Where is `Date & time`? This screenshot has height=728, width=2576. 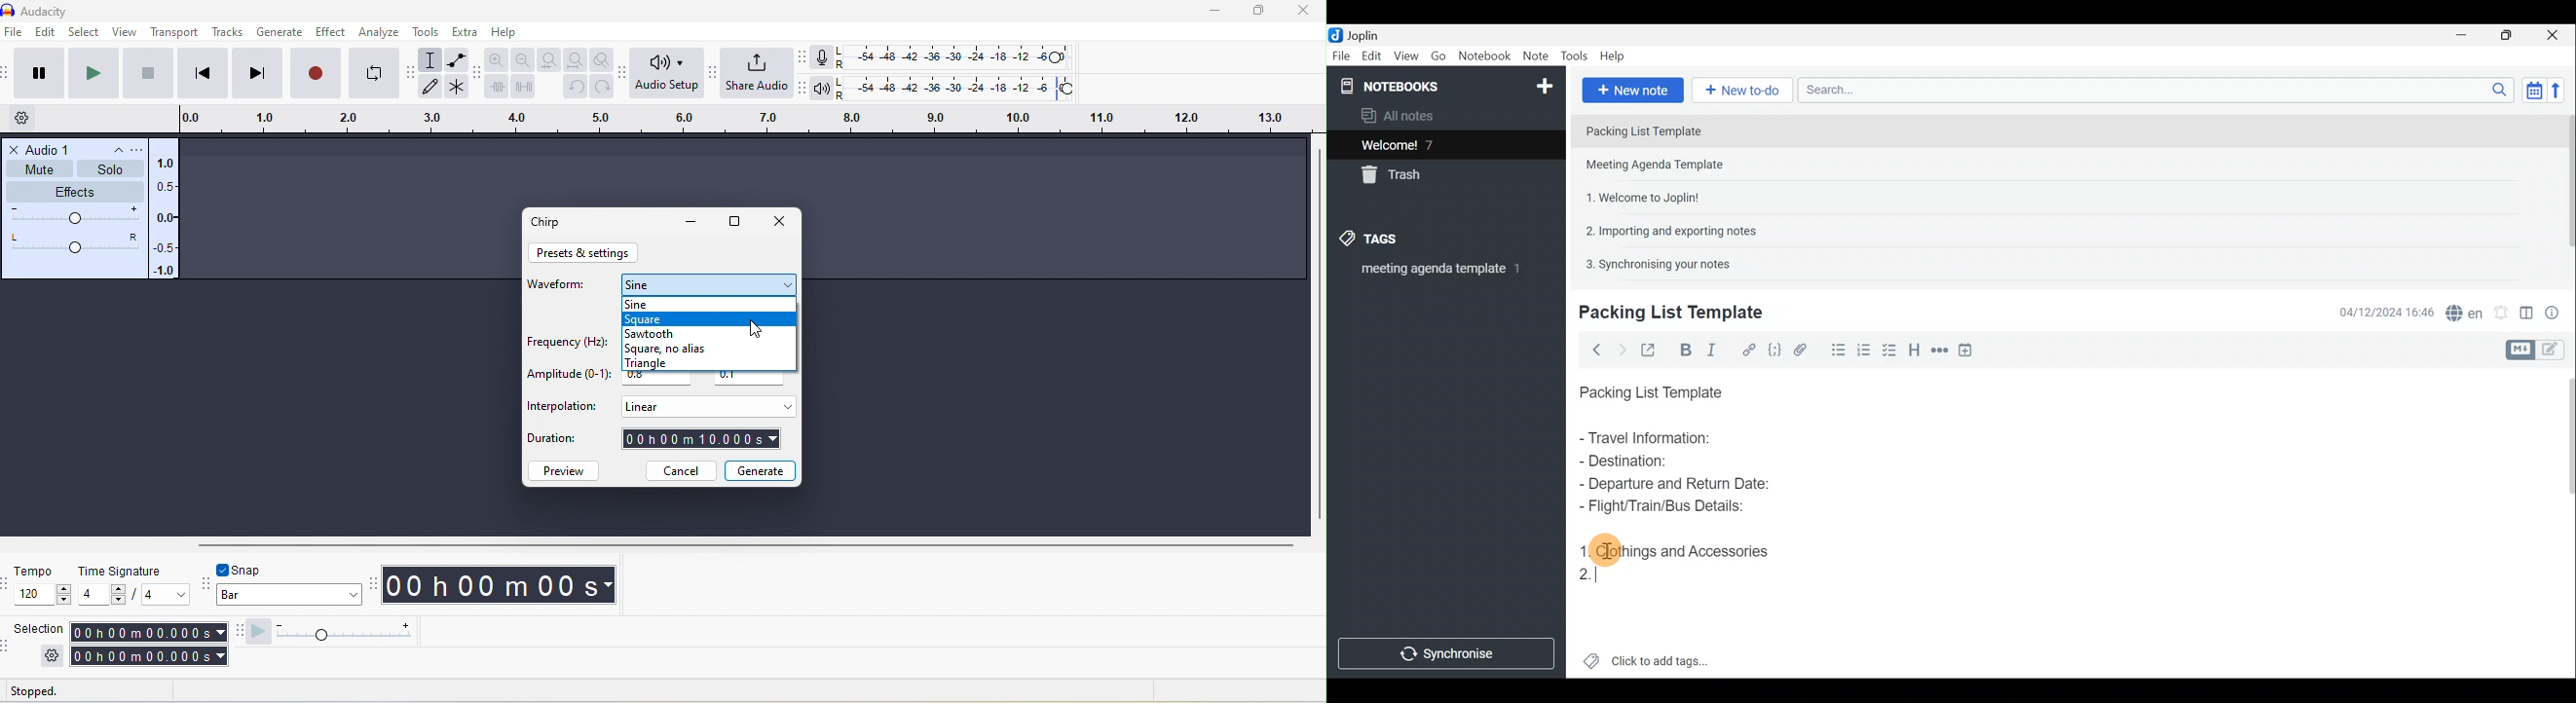
Date & time is located at coordinates (2387, 311).